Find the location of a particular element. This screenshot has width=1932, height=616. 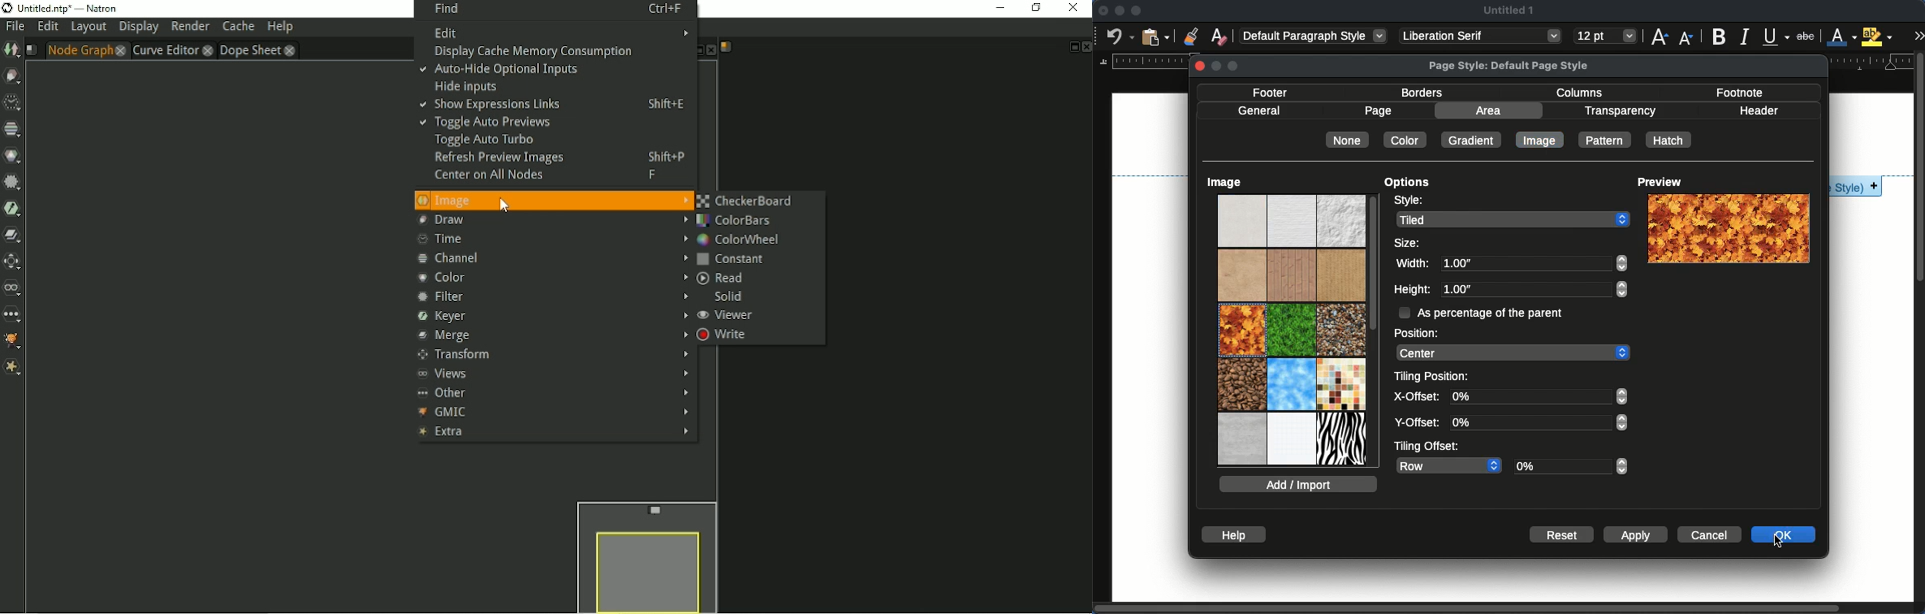

expand is located at coordinates (1919, 37).